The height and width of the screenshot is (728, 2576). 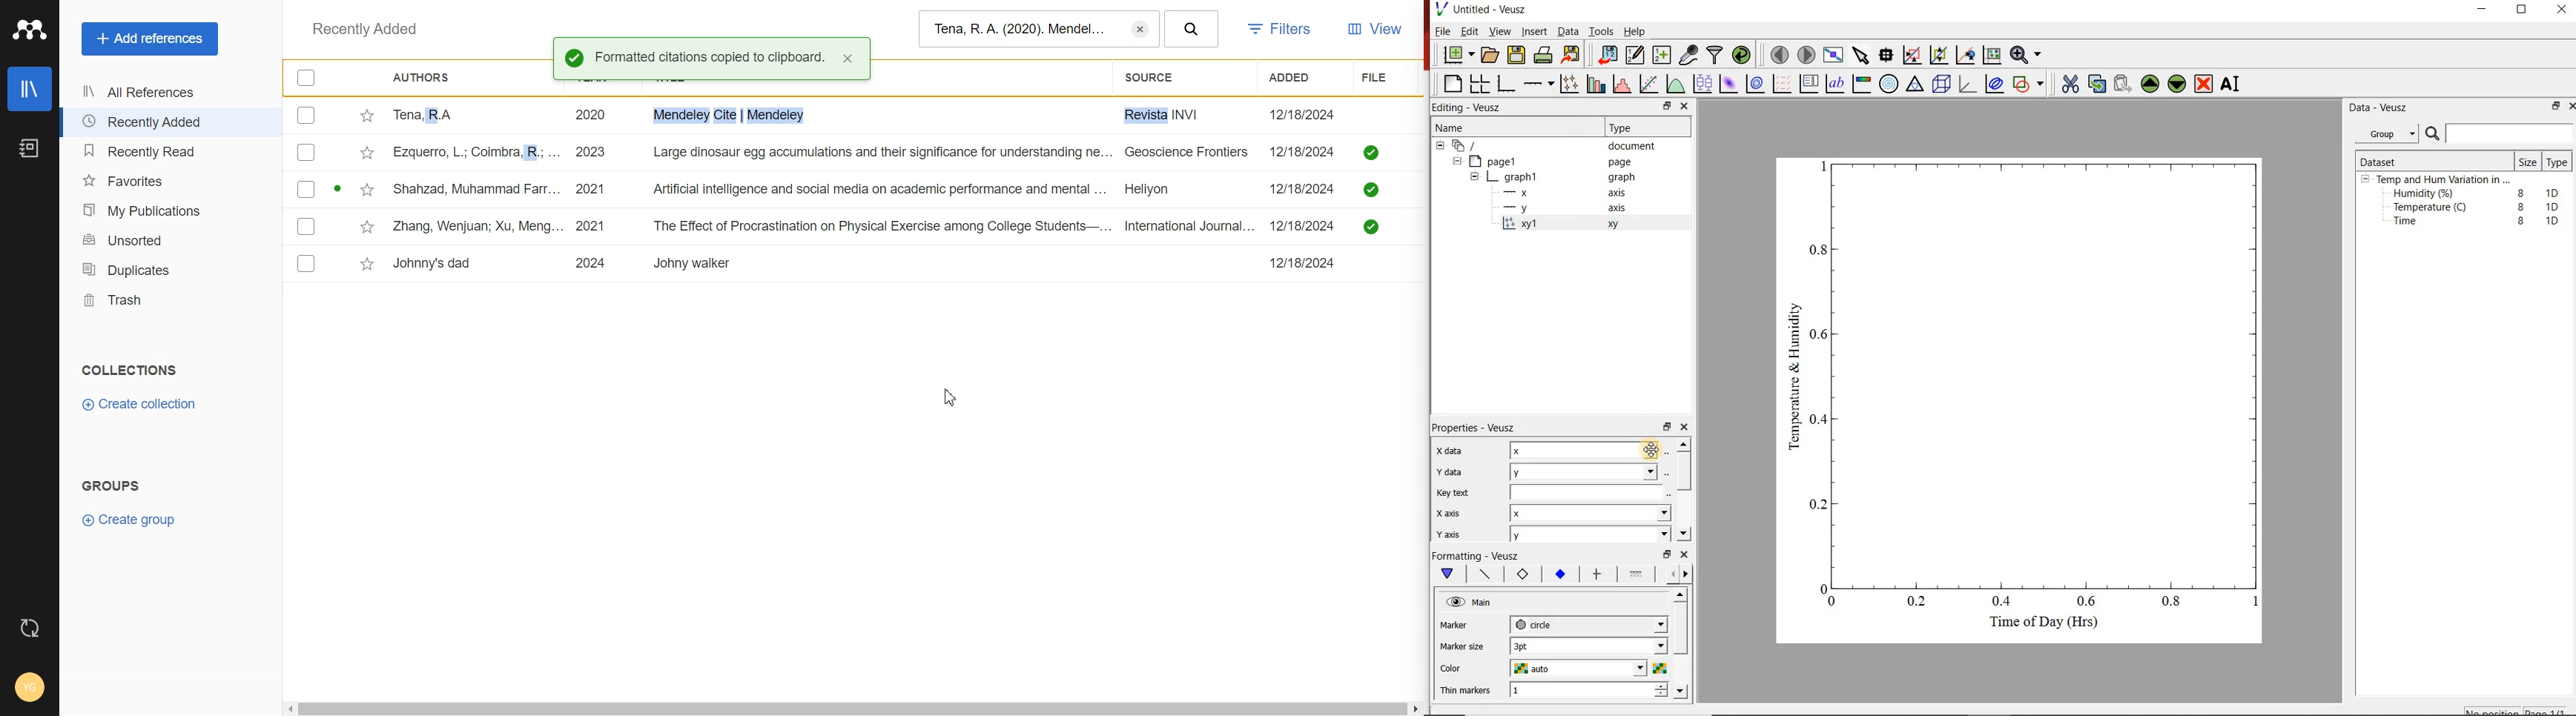 What do you see at coordinates (1778, 55) in the screenshot?
I see `move to the previous page` at bounding box center [1778, 55].